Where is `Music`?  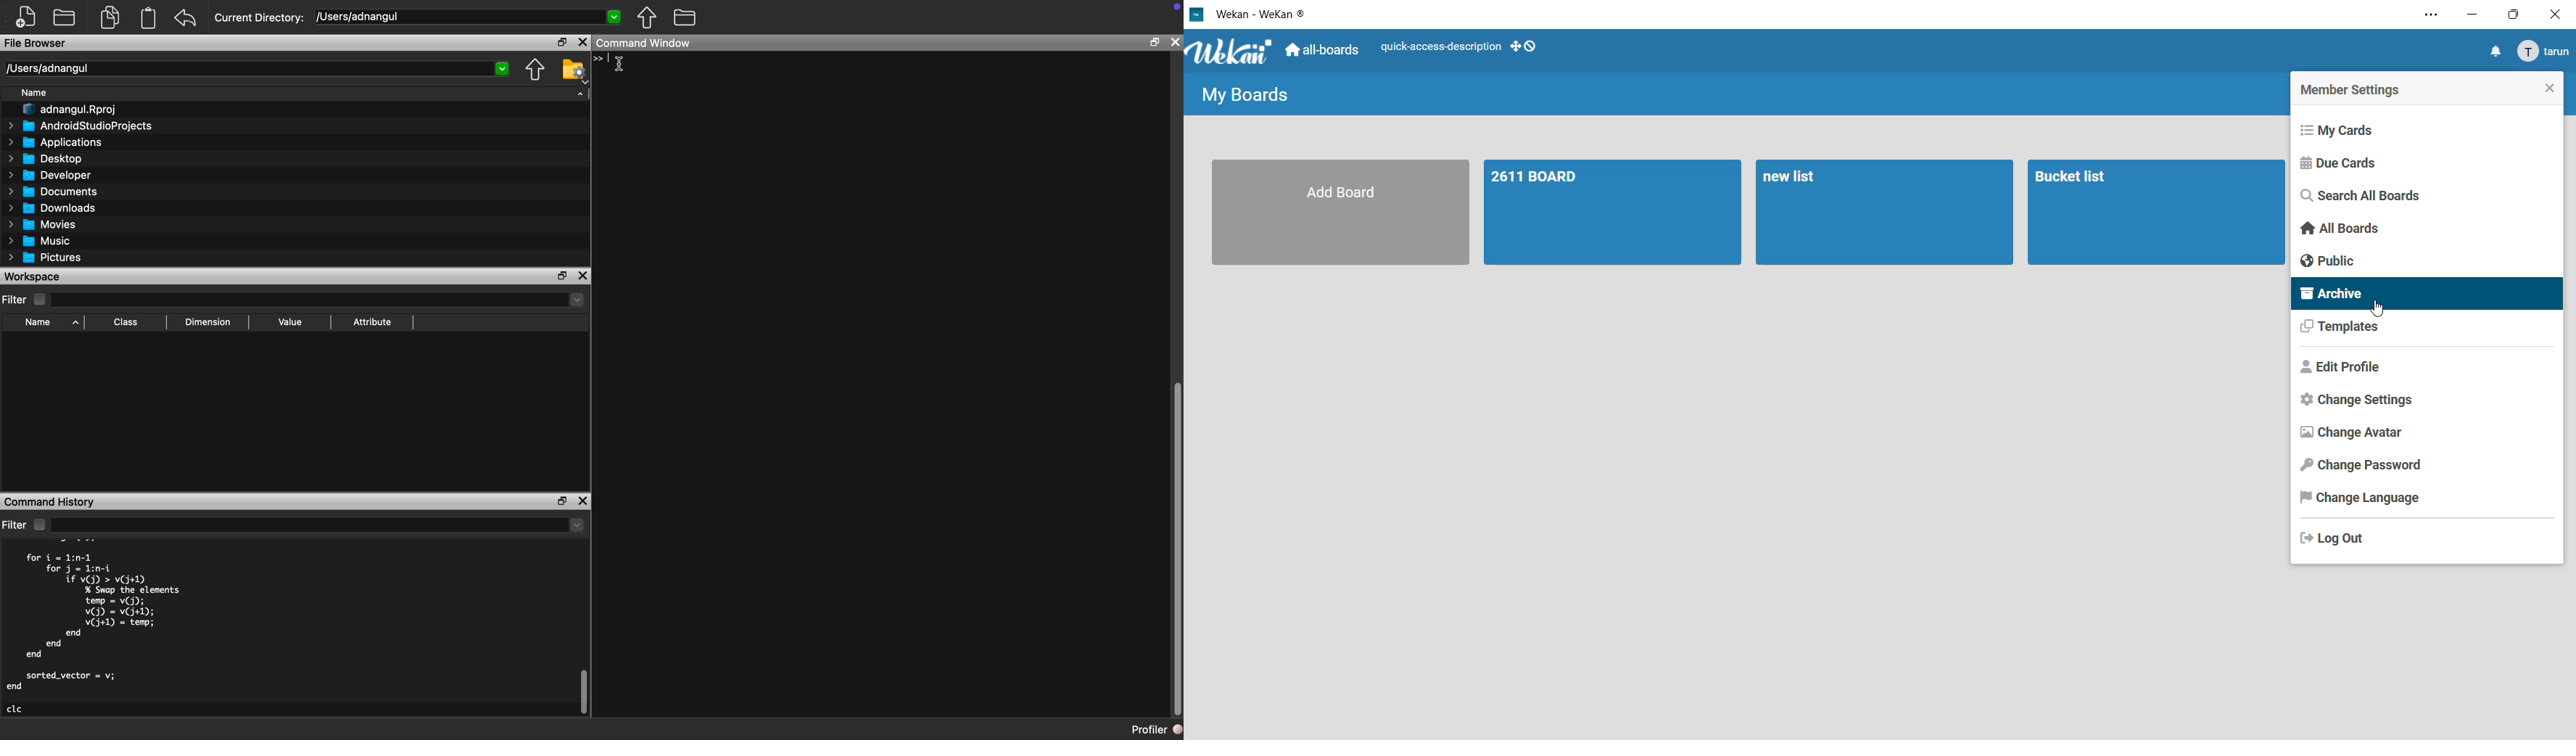
Music is located at coordinates (37, 241).